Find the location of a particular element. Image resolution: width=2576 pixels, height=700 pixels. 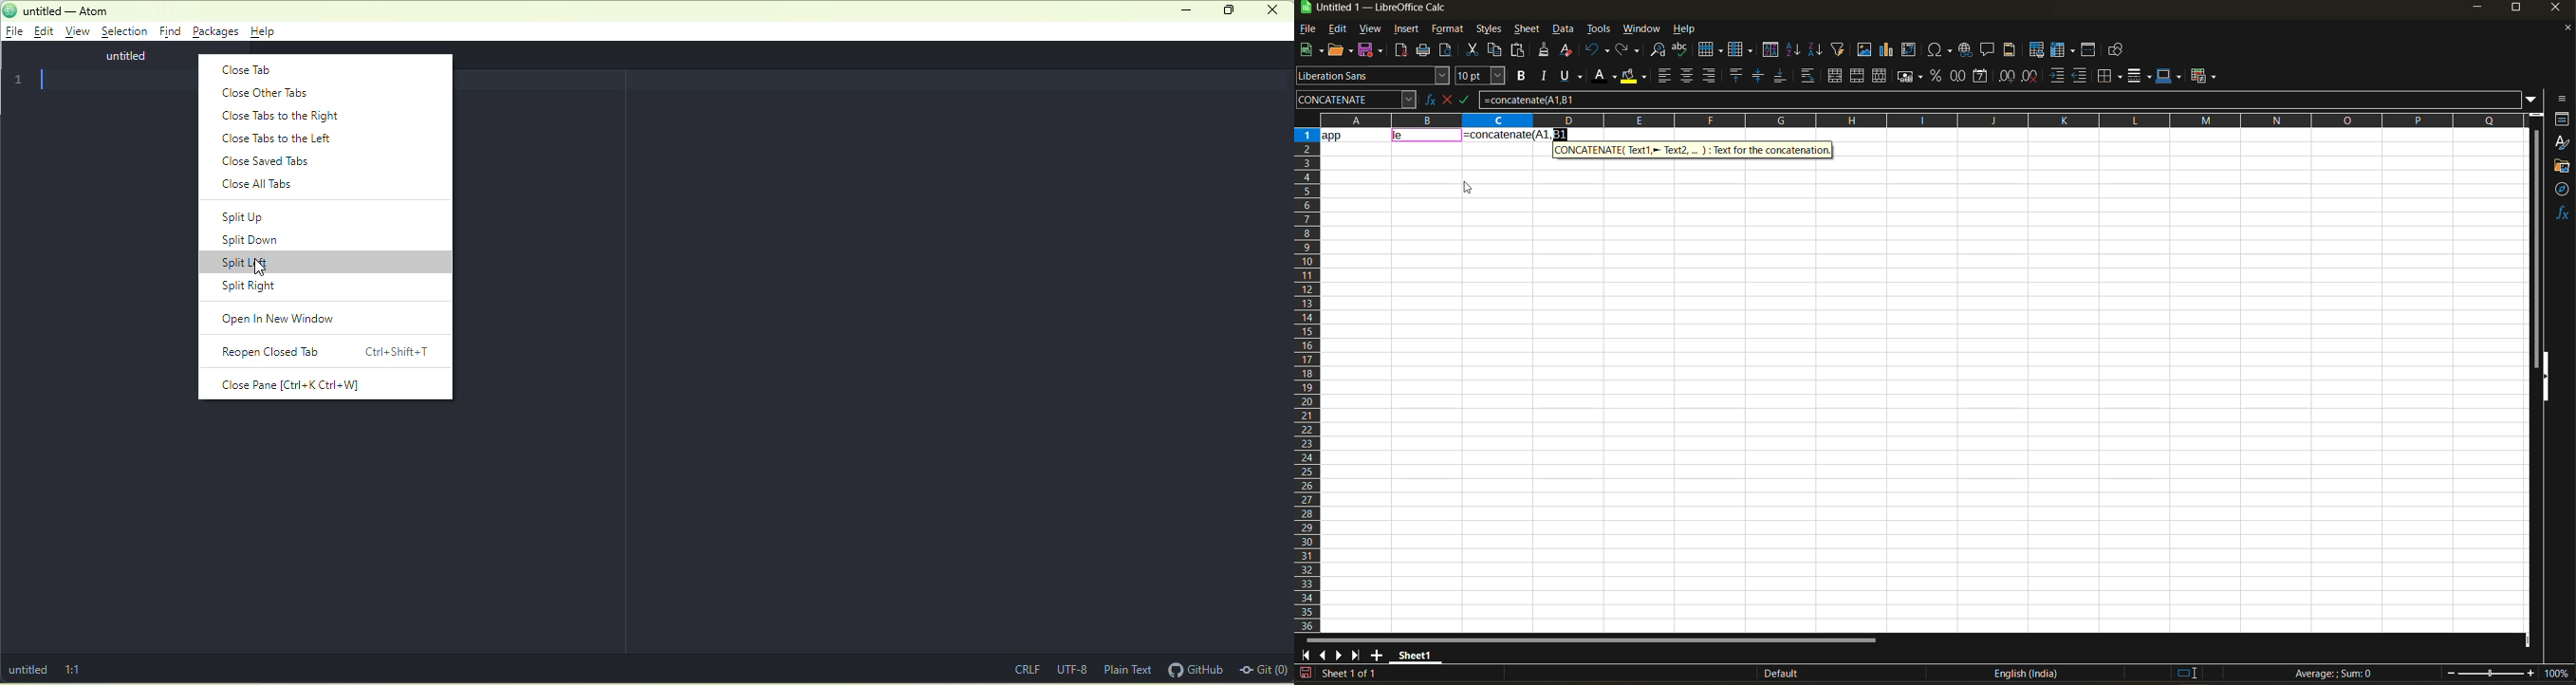

data is located at coordinates (1355, 134).